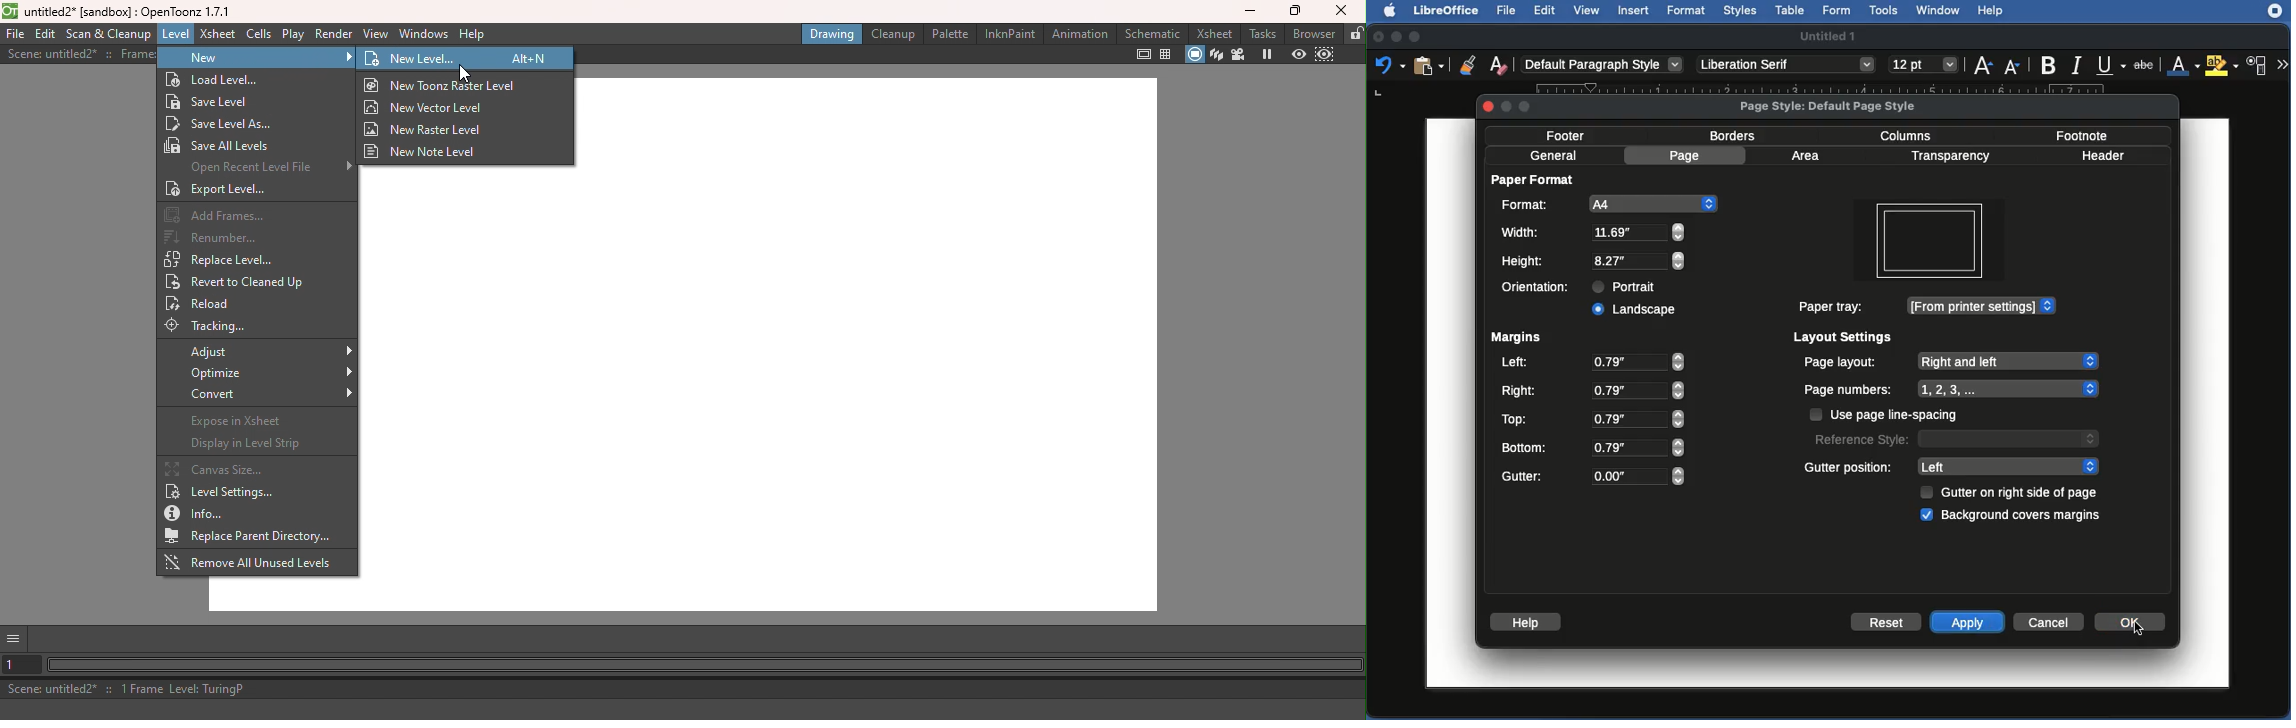 This screenshot has height=728, width=2296. I want to click on Camera view, so click(1241, 55).